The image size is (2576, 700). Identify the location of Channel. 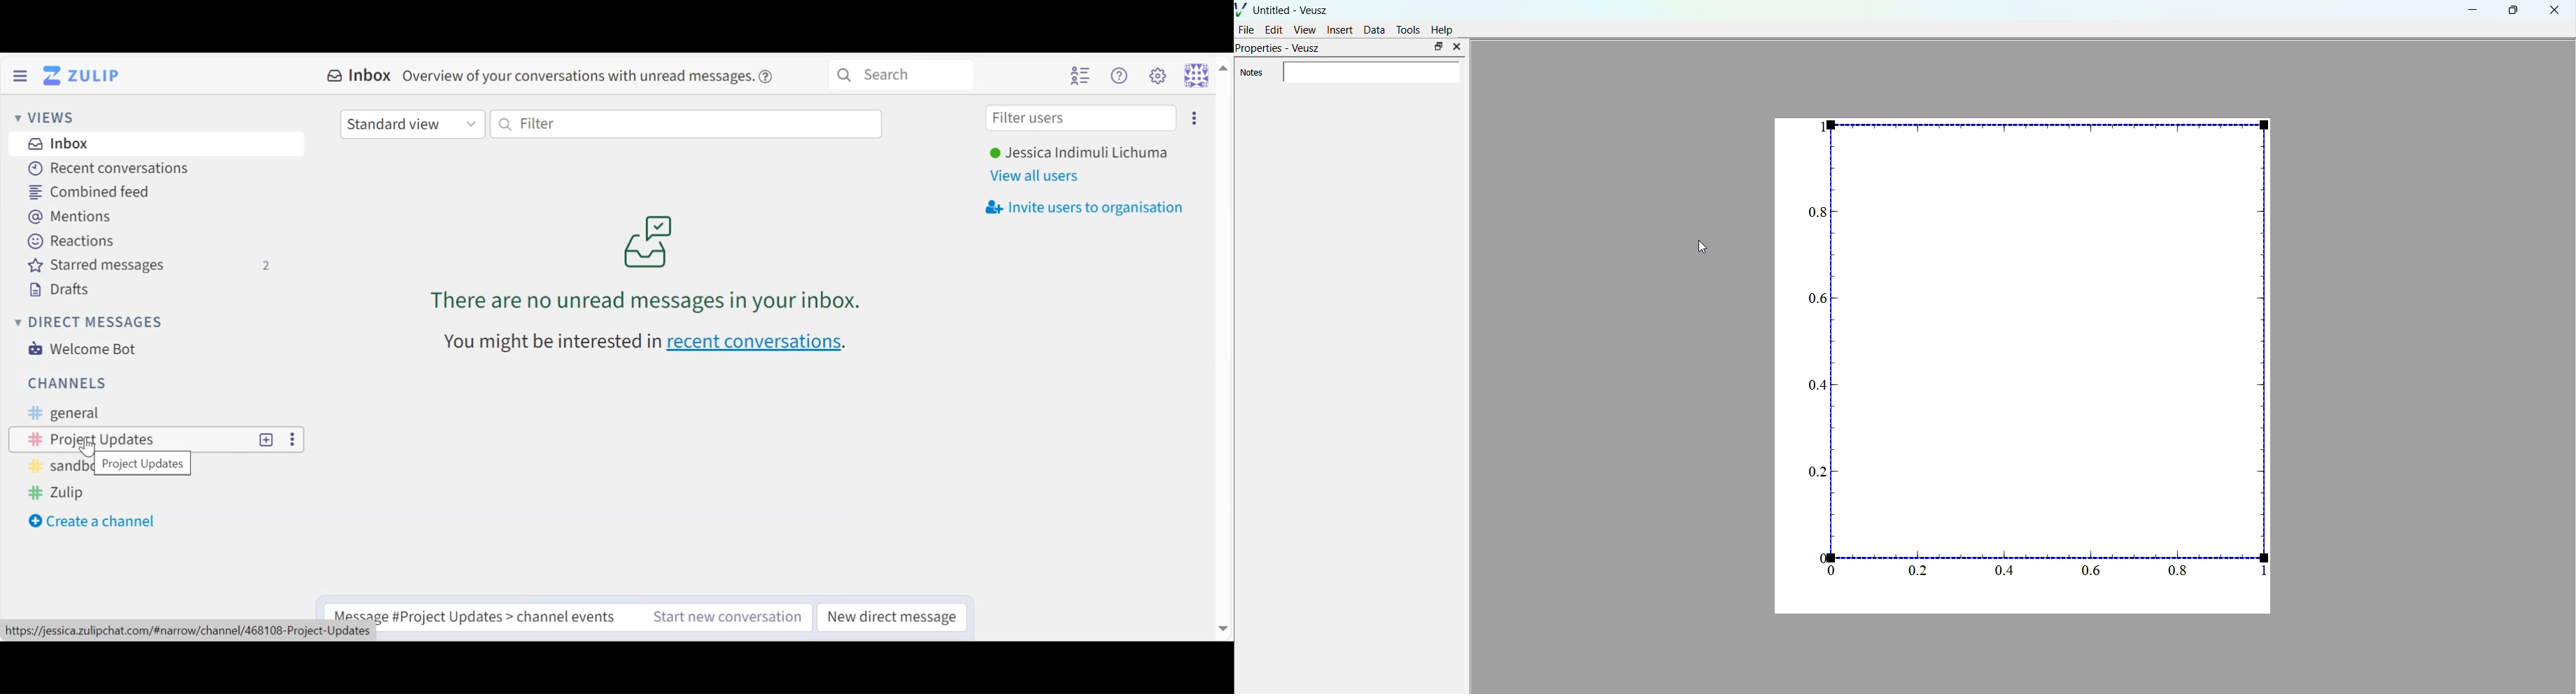
(132, 439).